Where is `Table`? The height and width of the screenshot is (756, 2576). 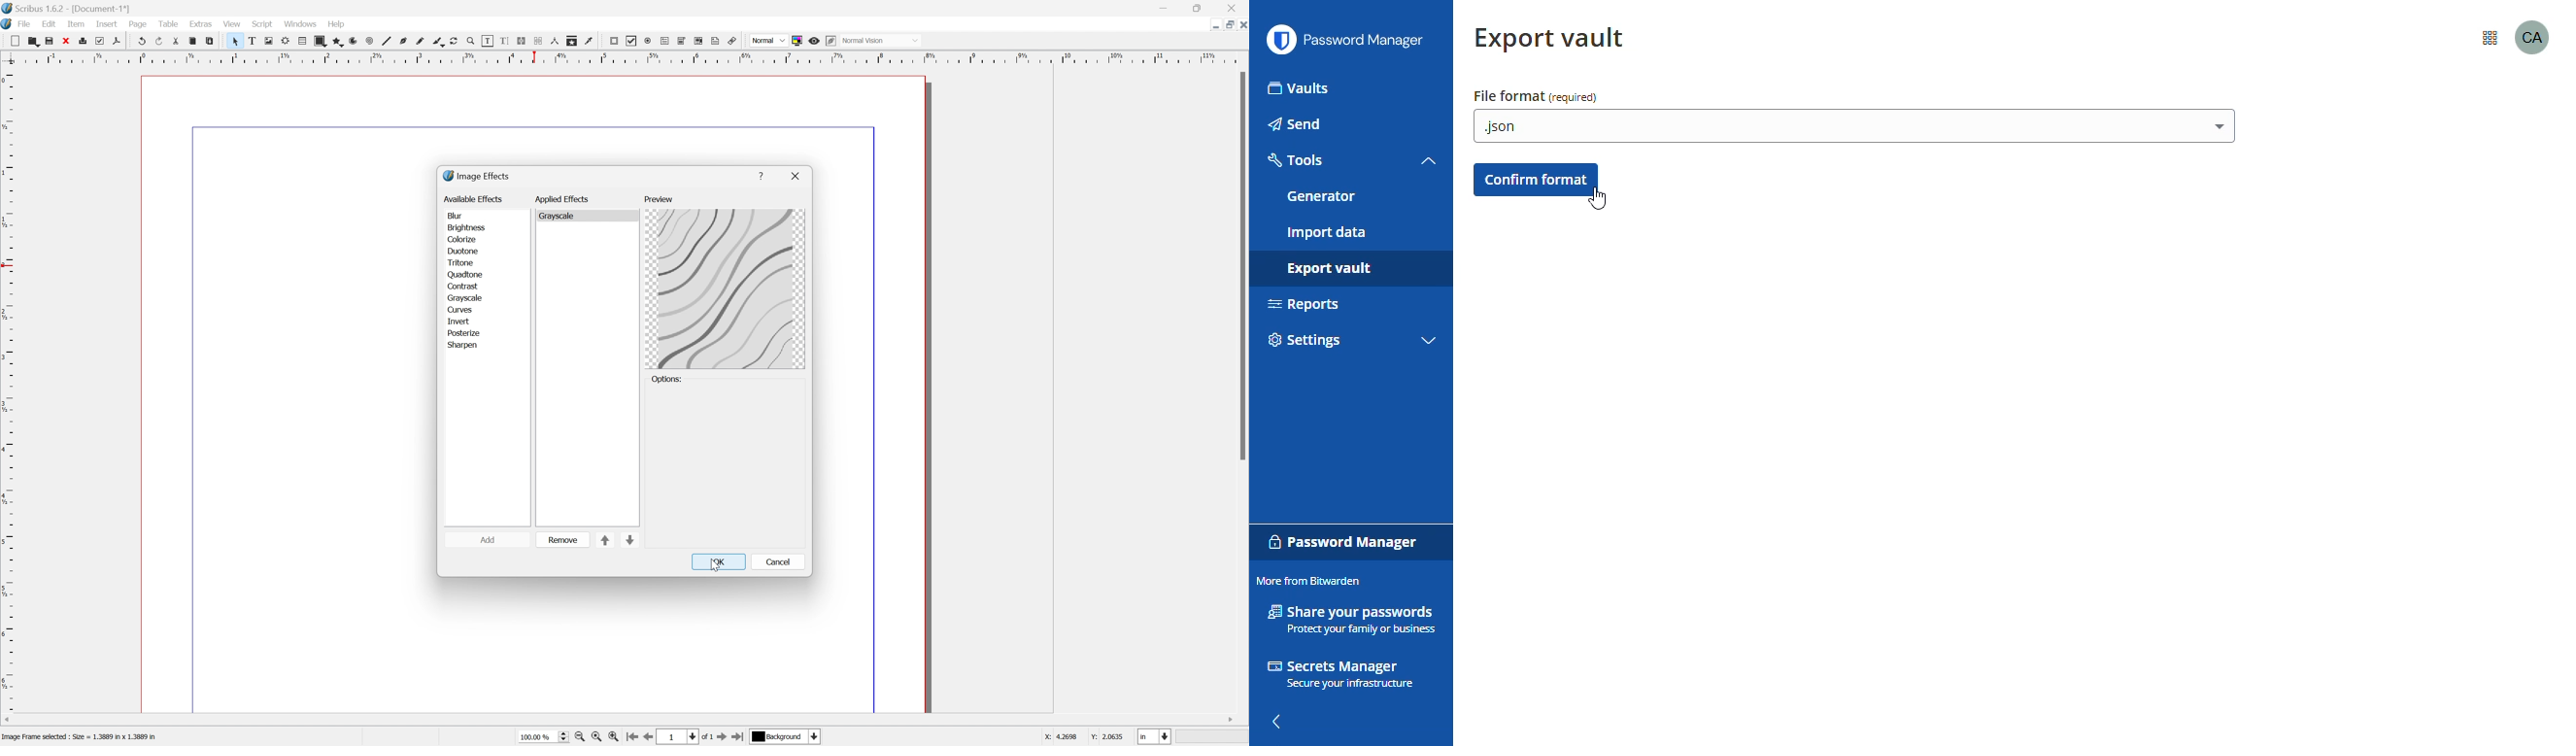 Table is located at coordinates (306, 41).